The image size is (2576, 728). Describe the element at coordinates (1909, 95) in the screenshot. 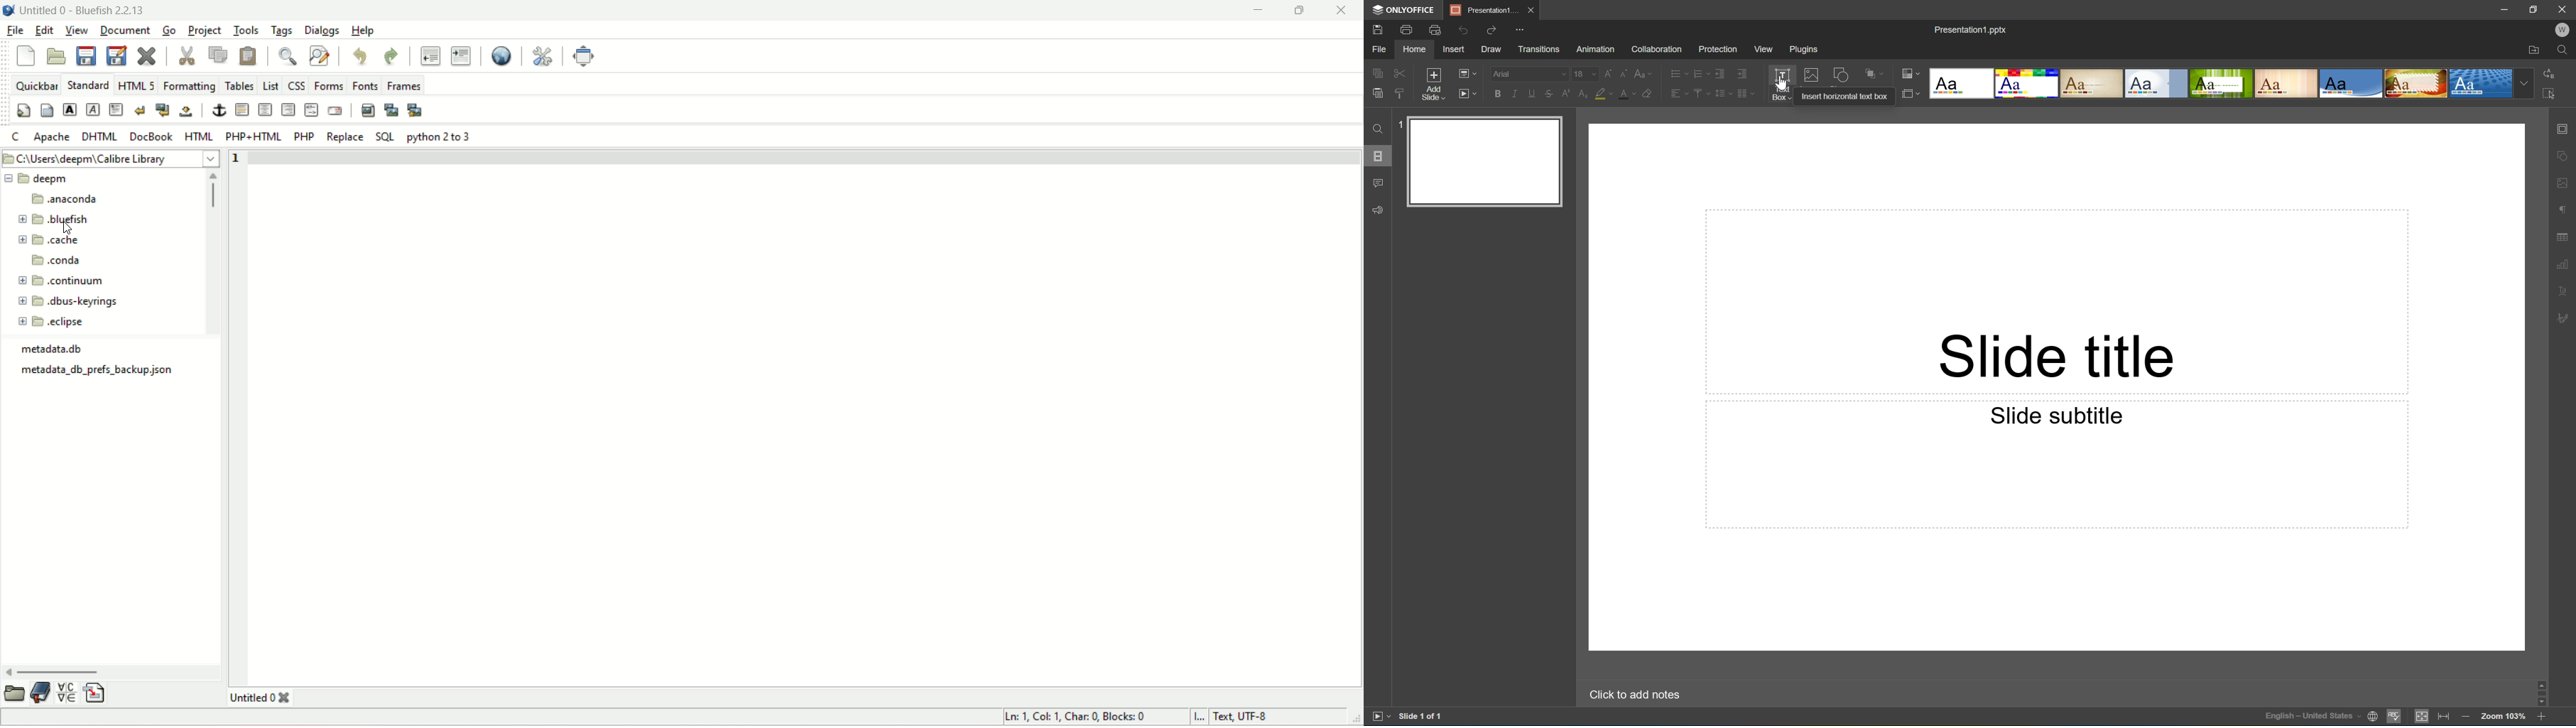

I see `Select slide size` at that location.